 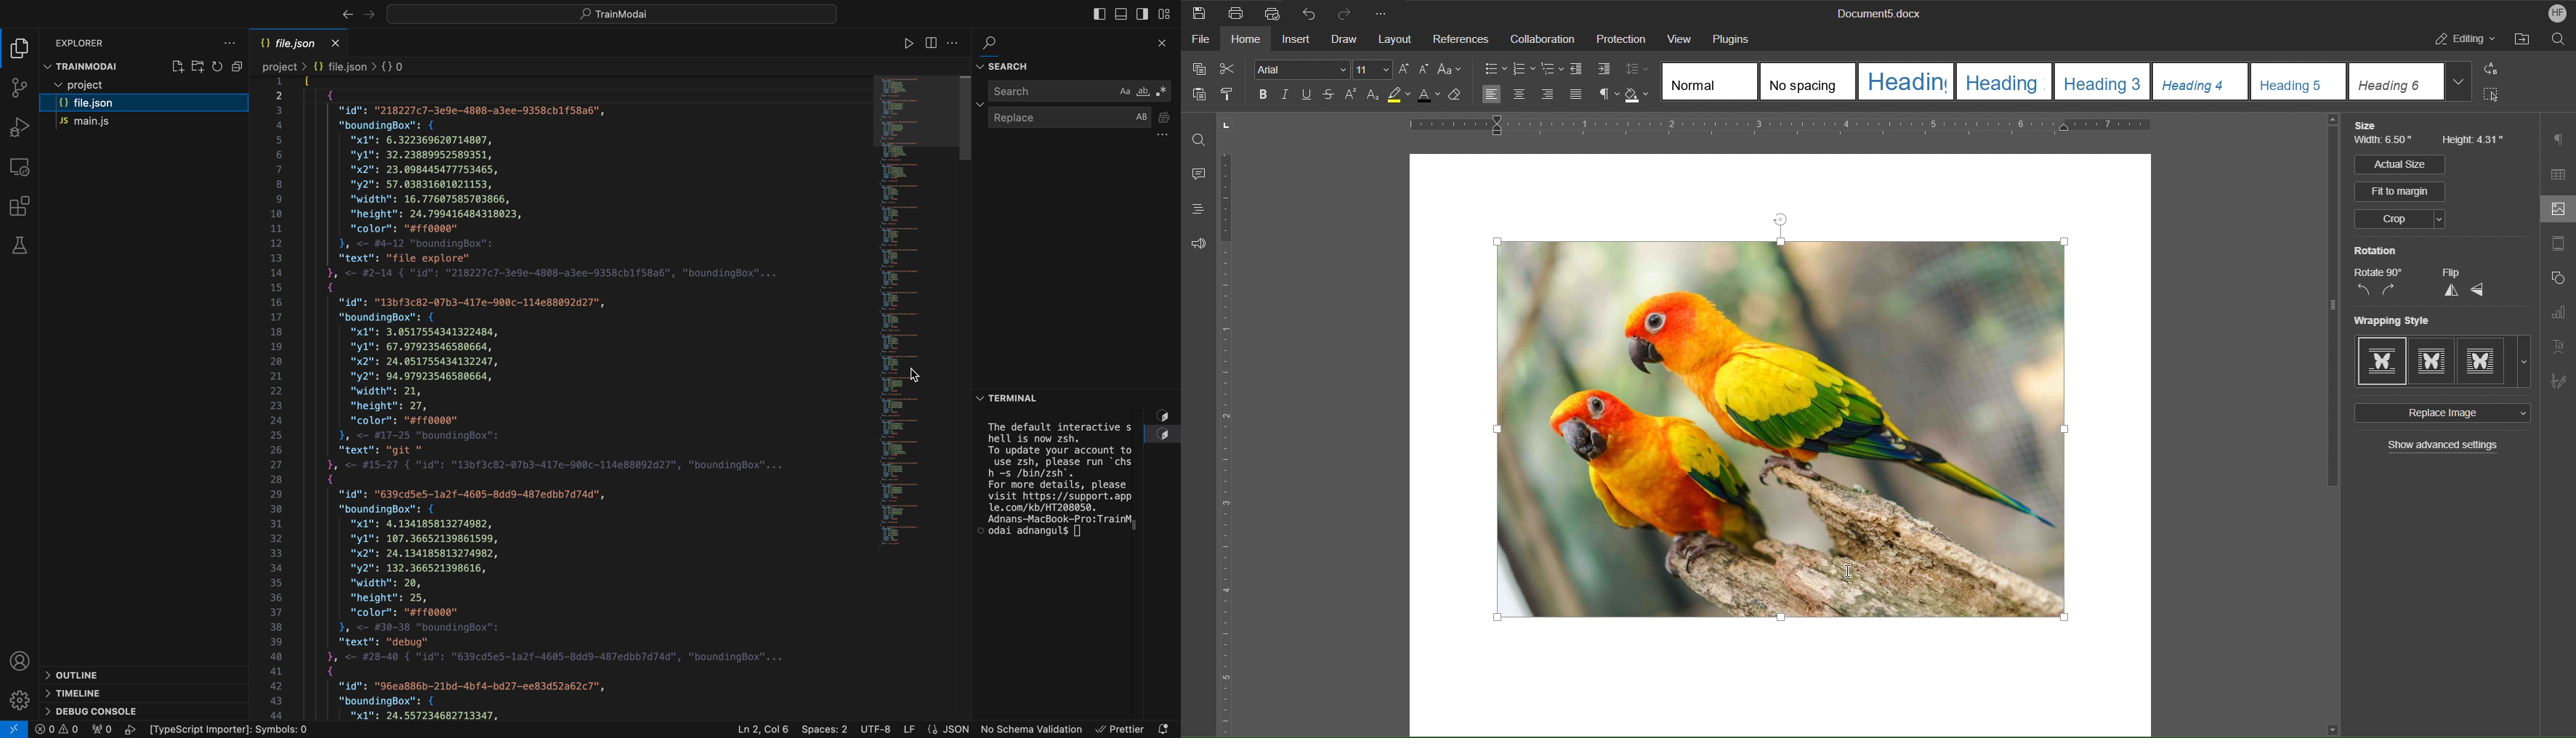 What do you see at coordinates (2391, 320) in the screenshot?
I see `` at bounding box center [2391, 320].